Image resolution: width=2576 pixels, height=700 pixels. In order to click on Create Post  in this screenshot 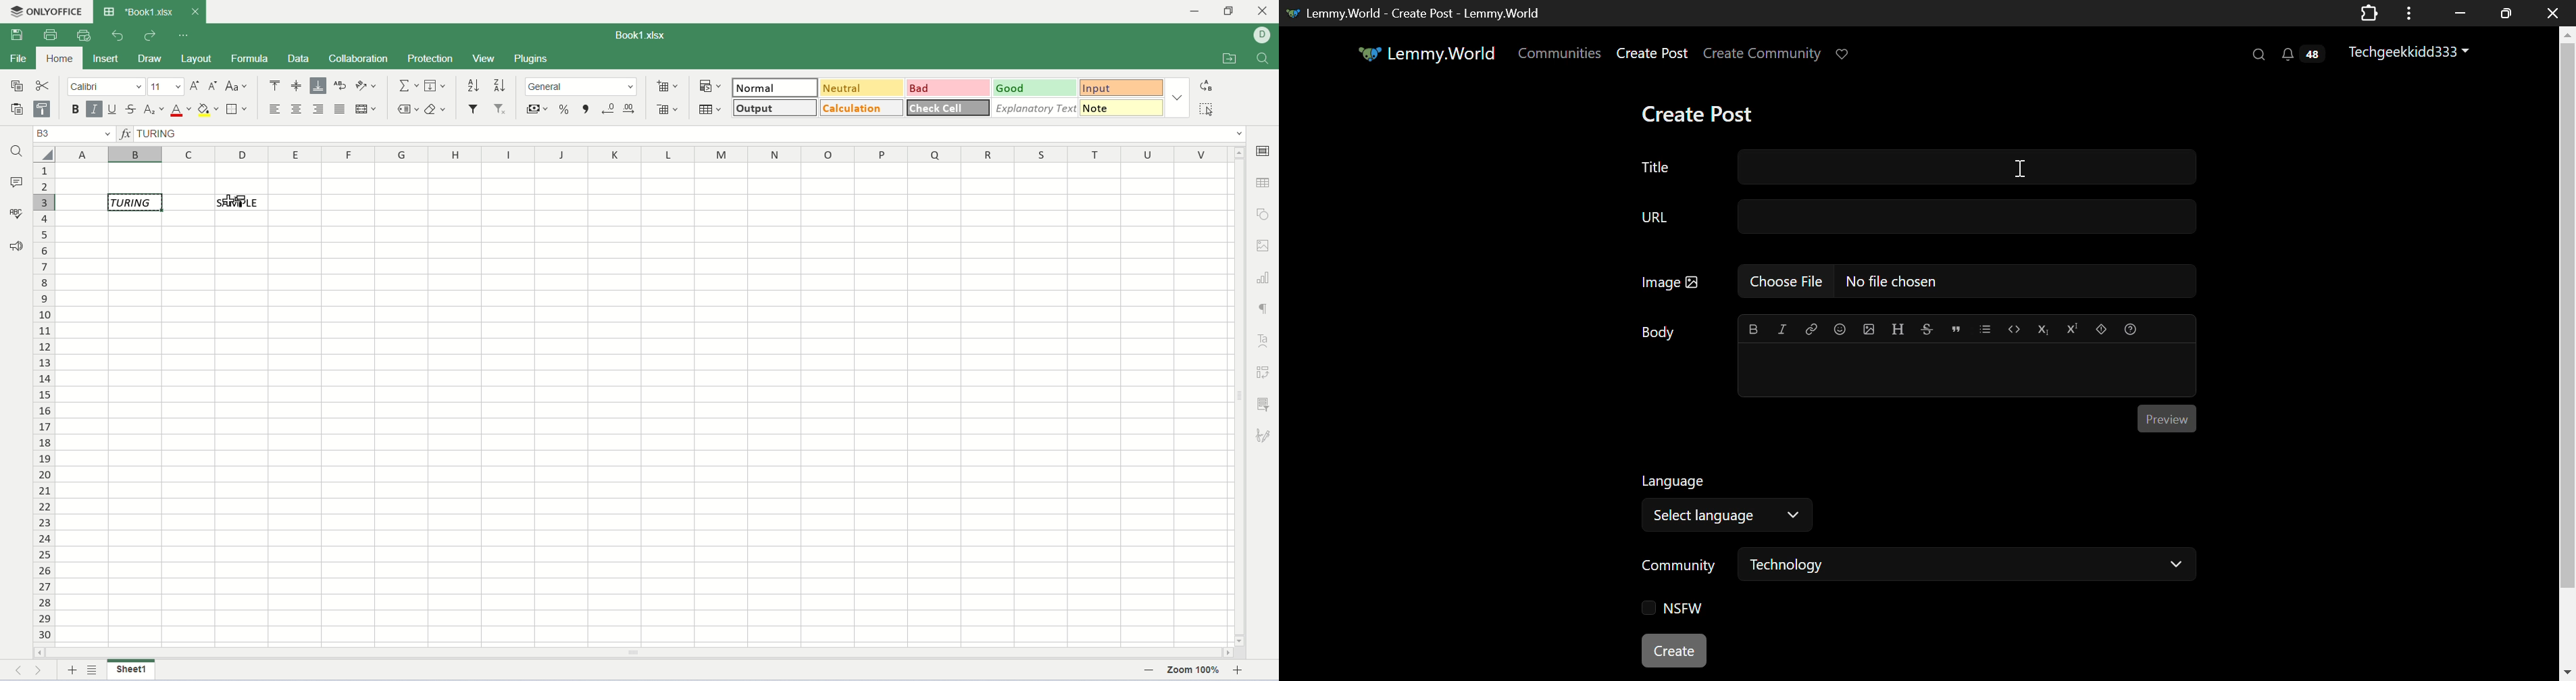, I will do `click(1700, 113)`.